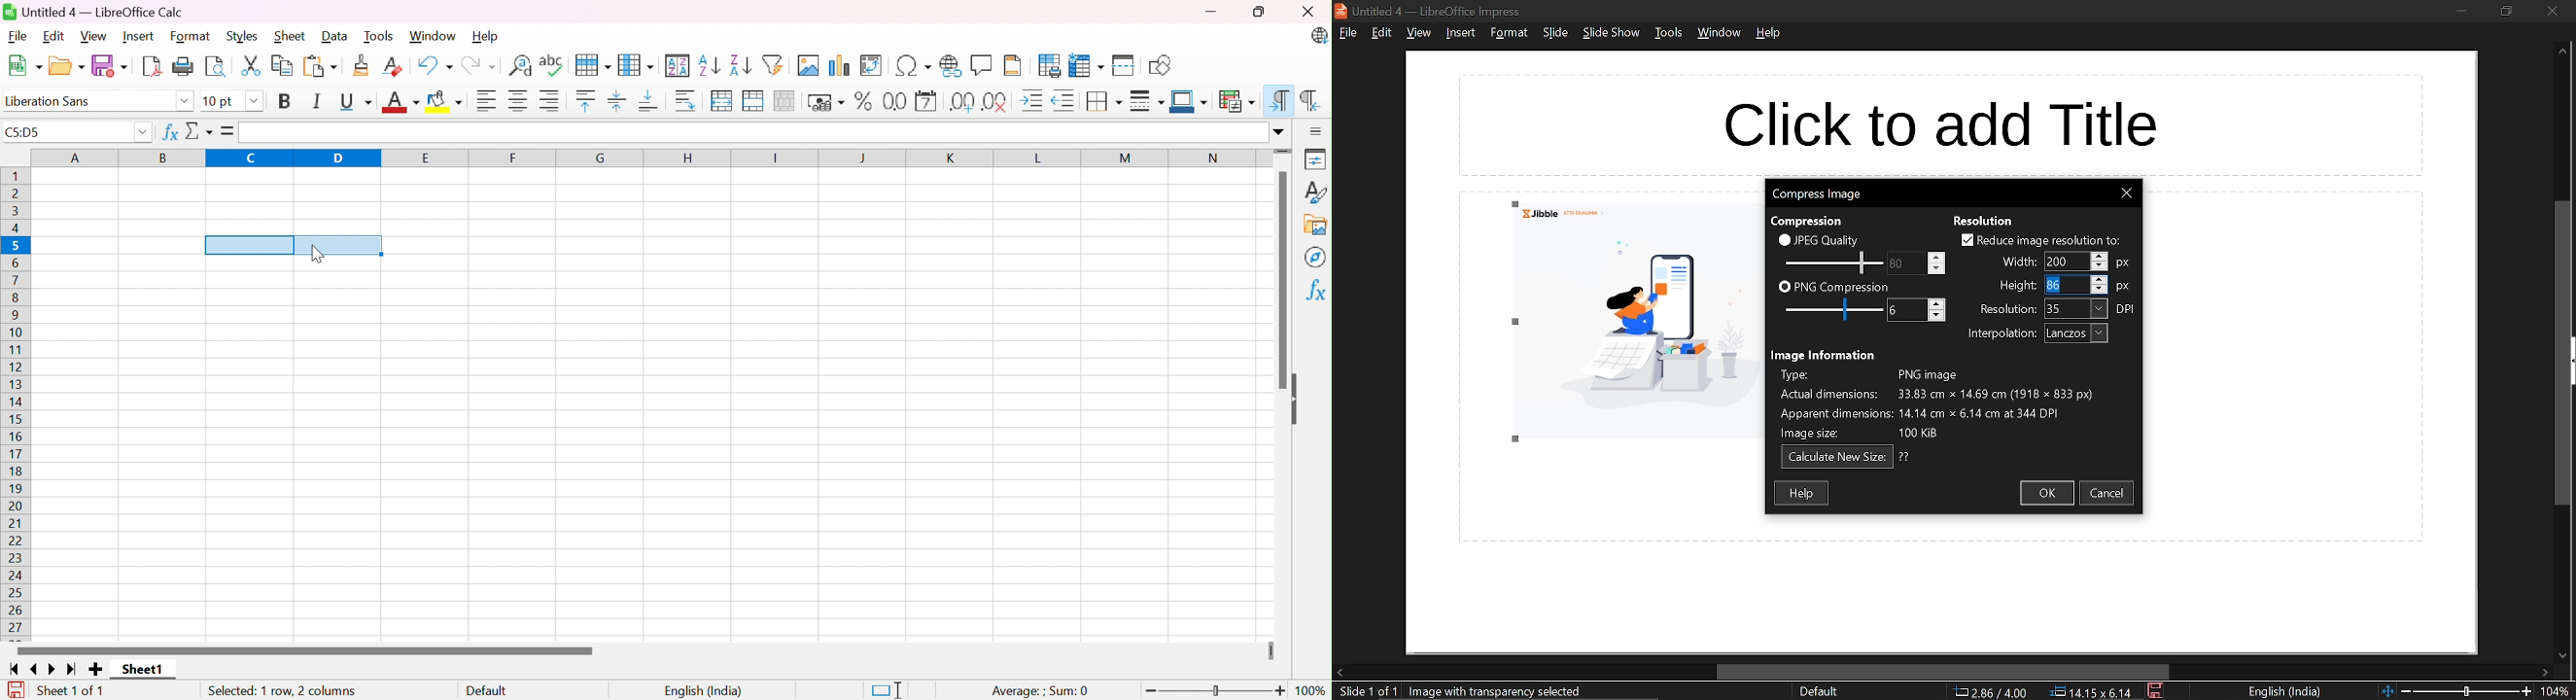  What do you see at coordinates (16, 37) in the screenshot?
I see `File` at bounding box center [16, 37].